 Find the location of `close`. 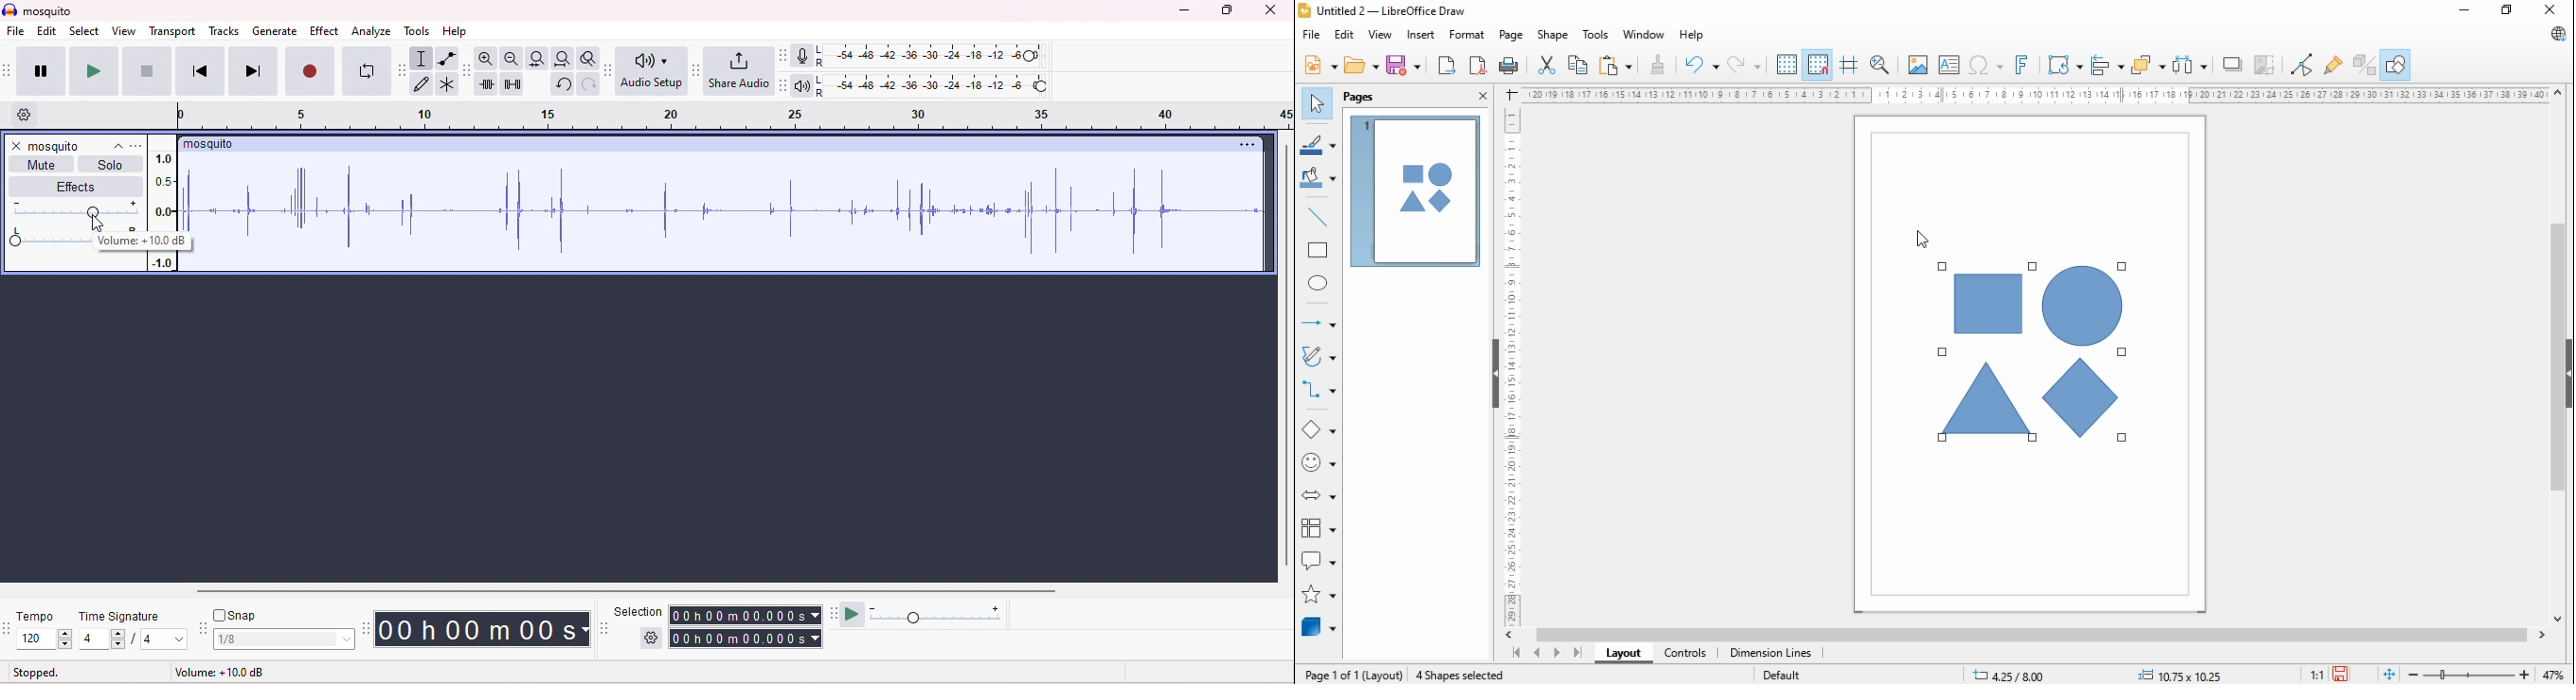

close is located at coordinates (1271, 9).